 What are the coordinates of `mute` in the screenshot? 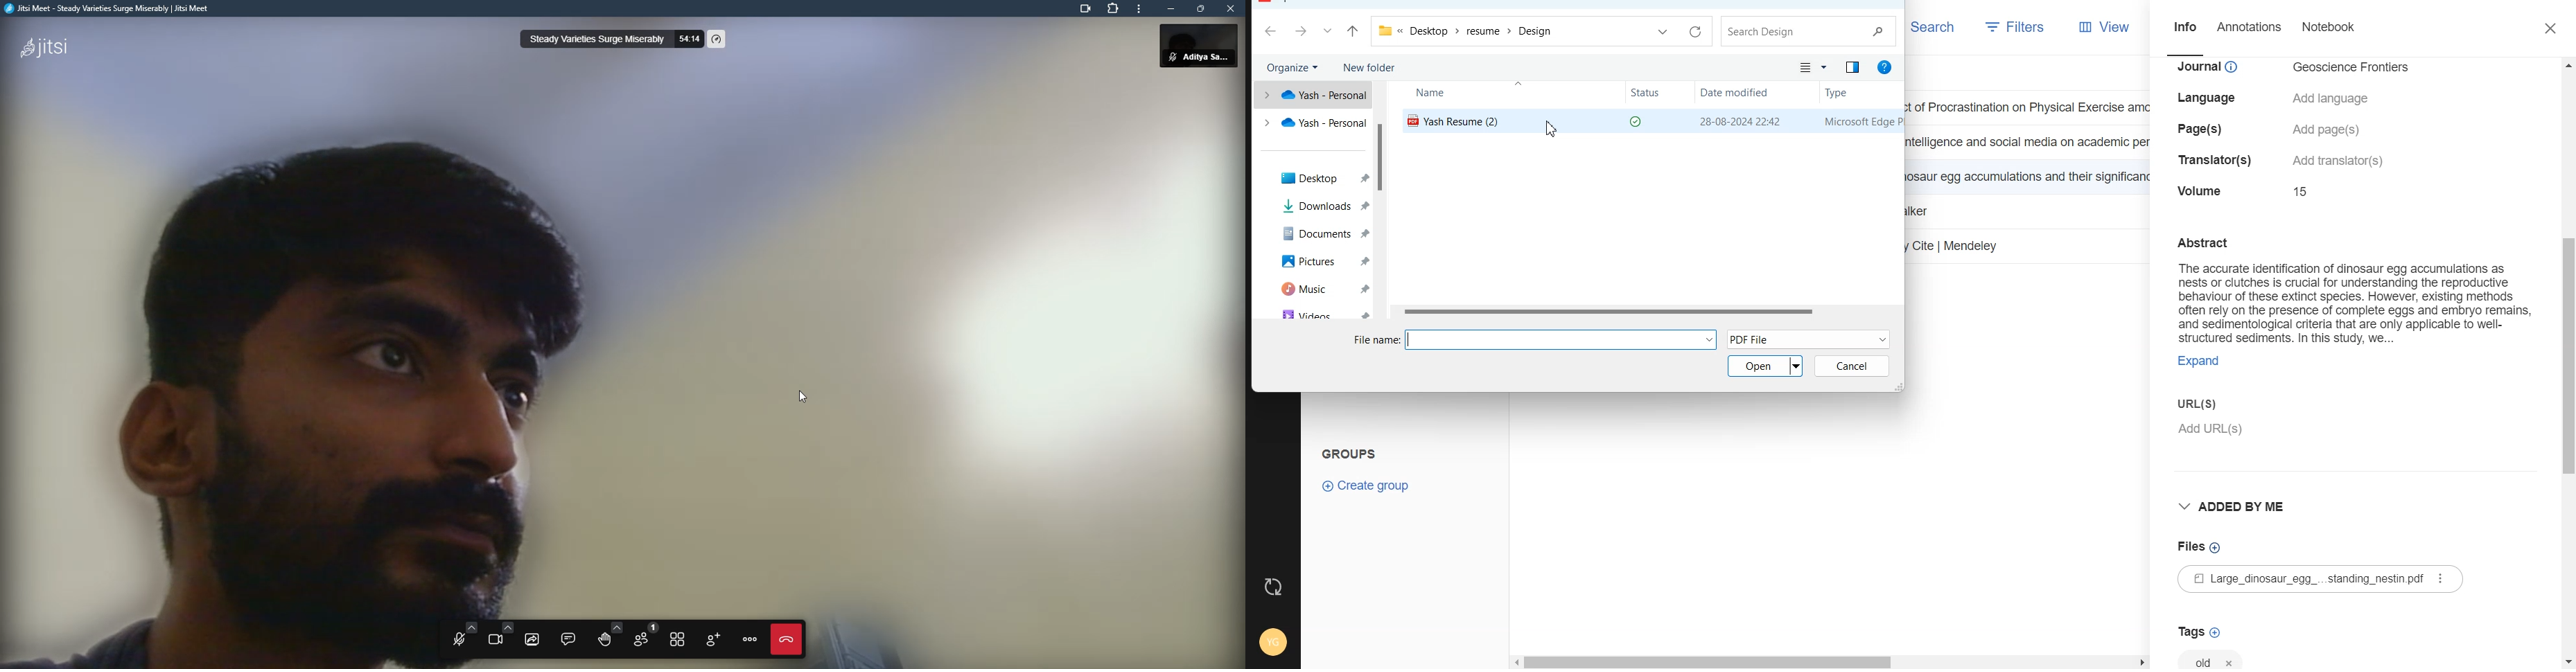 It's located at (1170, 58).